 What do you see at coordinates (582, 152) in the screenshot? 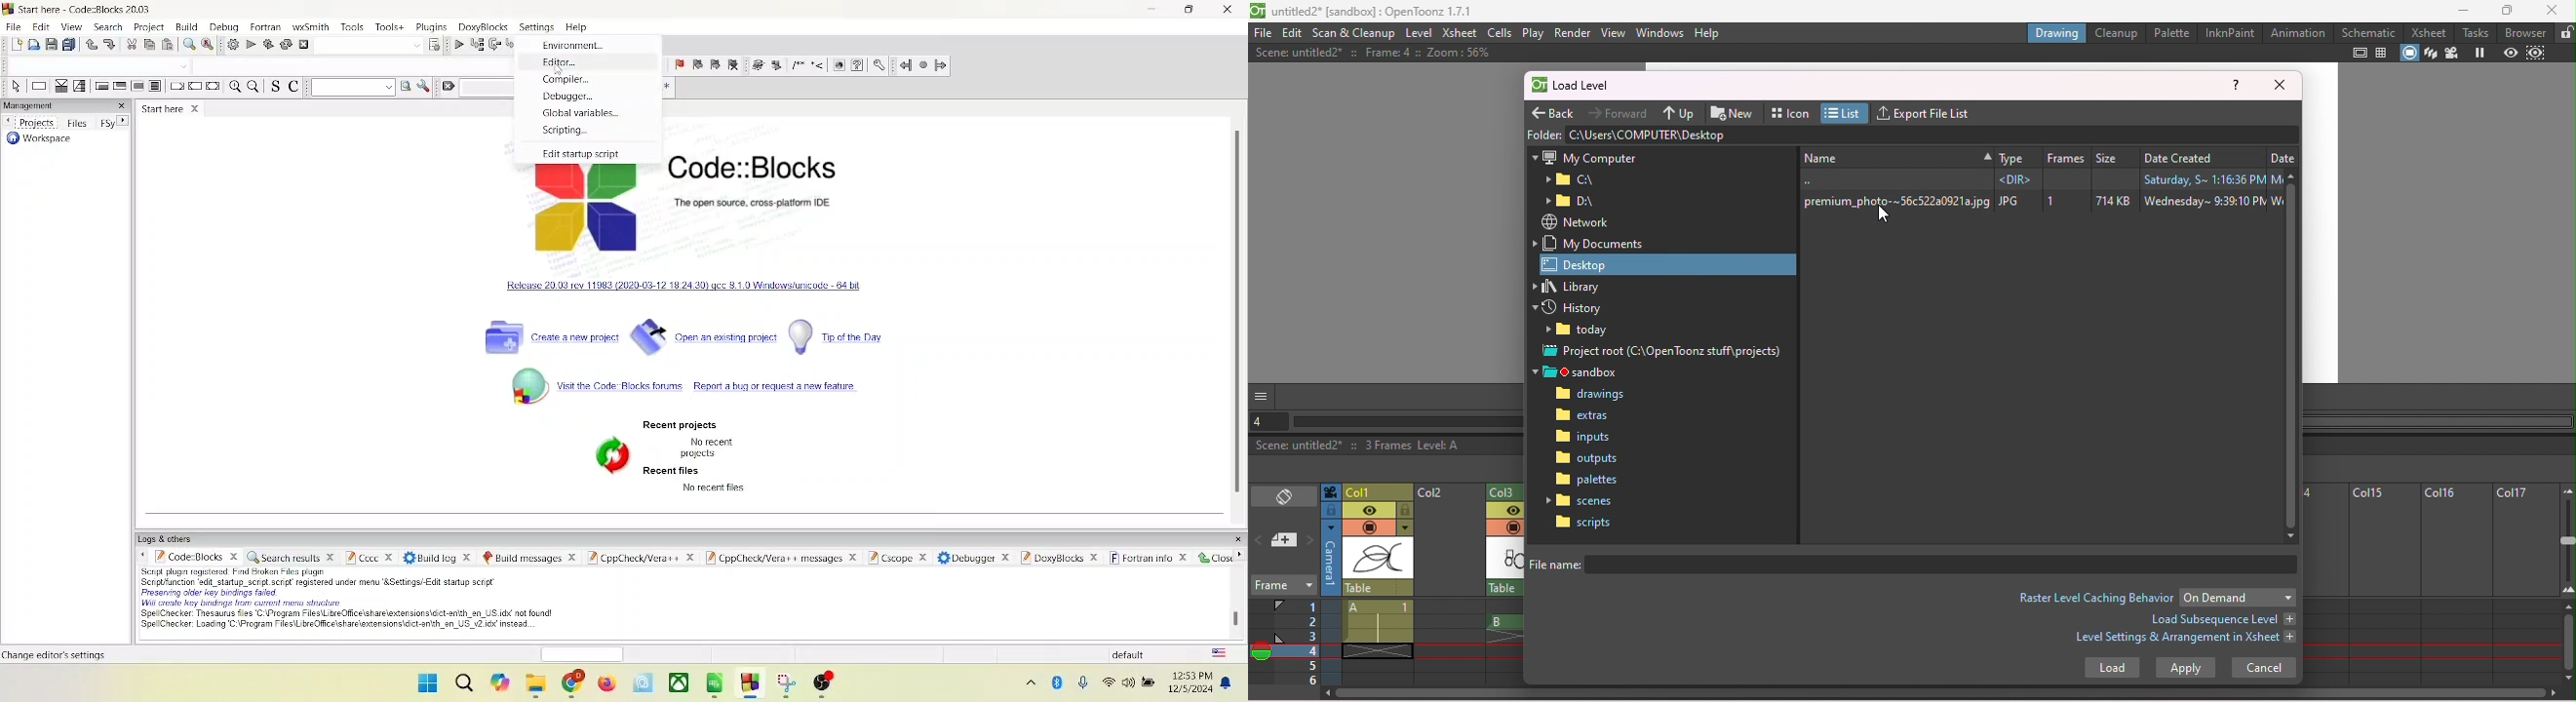
I see `edit startup` at bounding box center [582, 152].